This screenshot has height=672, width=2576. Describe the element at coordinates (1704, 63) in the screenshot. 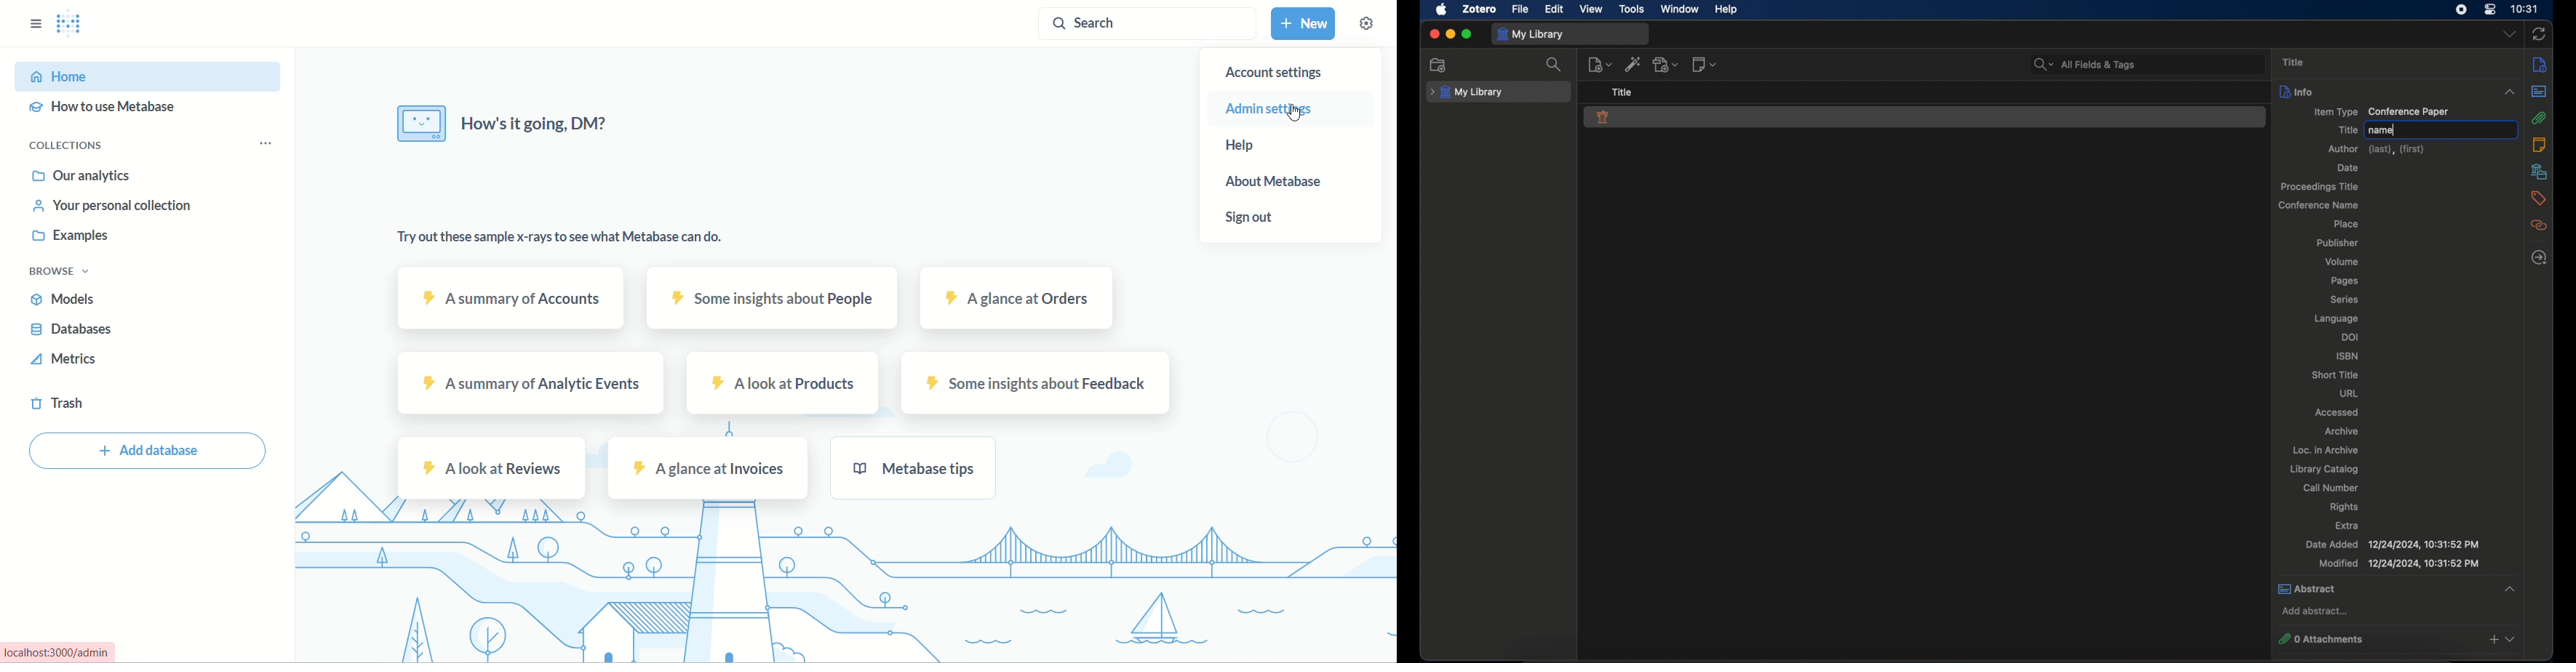

I see `new notes` at that location.